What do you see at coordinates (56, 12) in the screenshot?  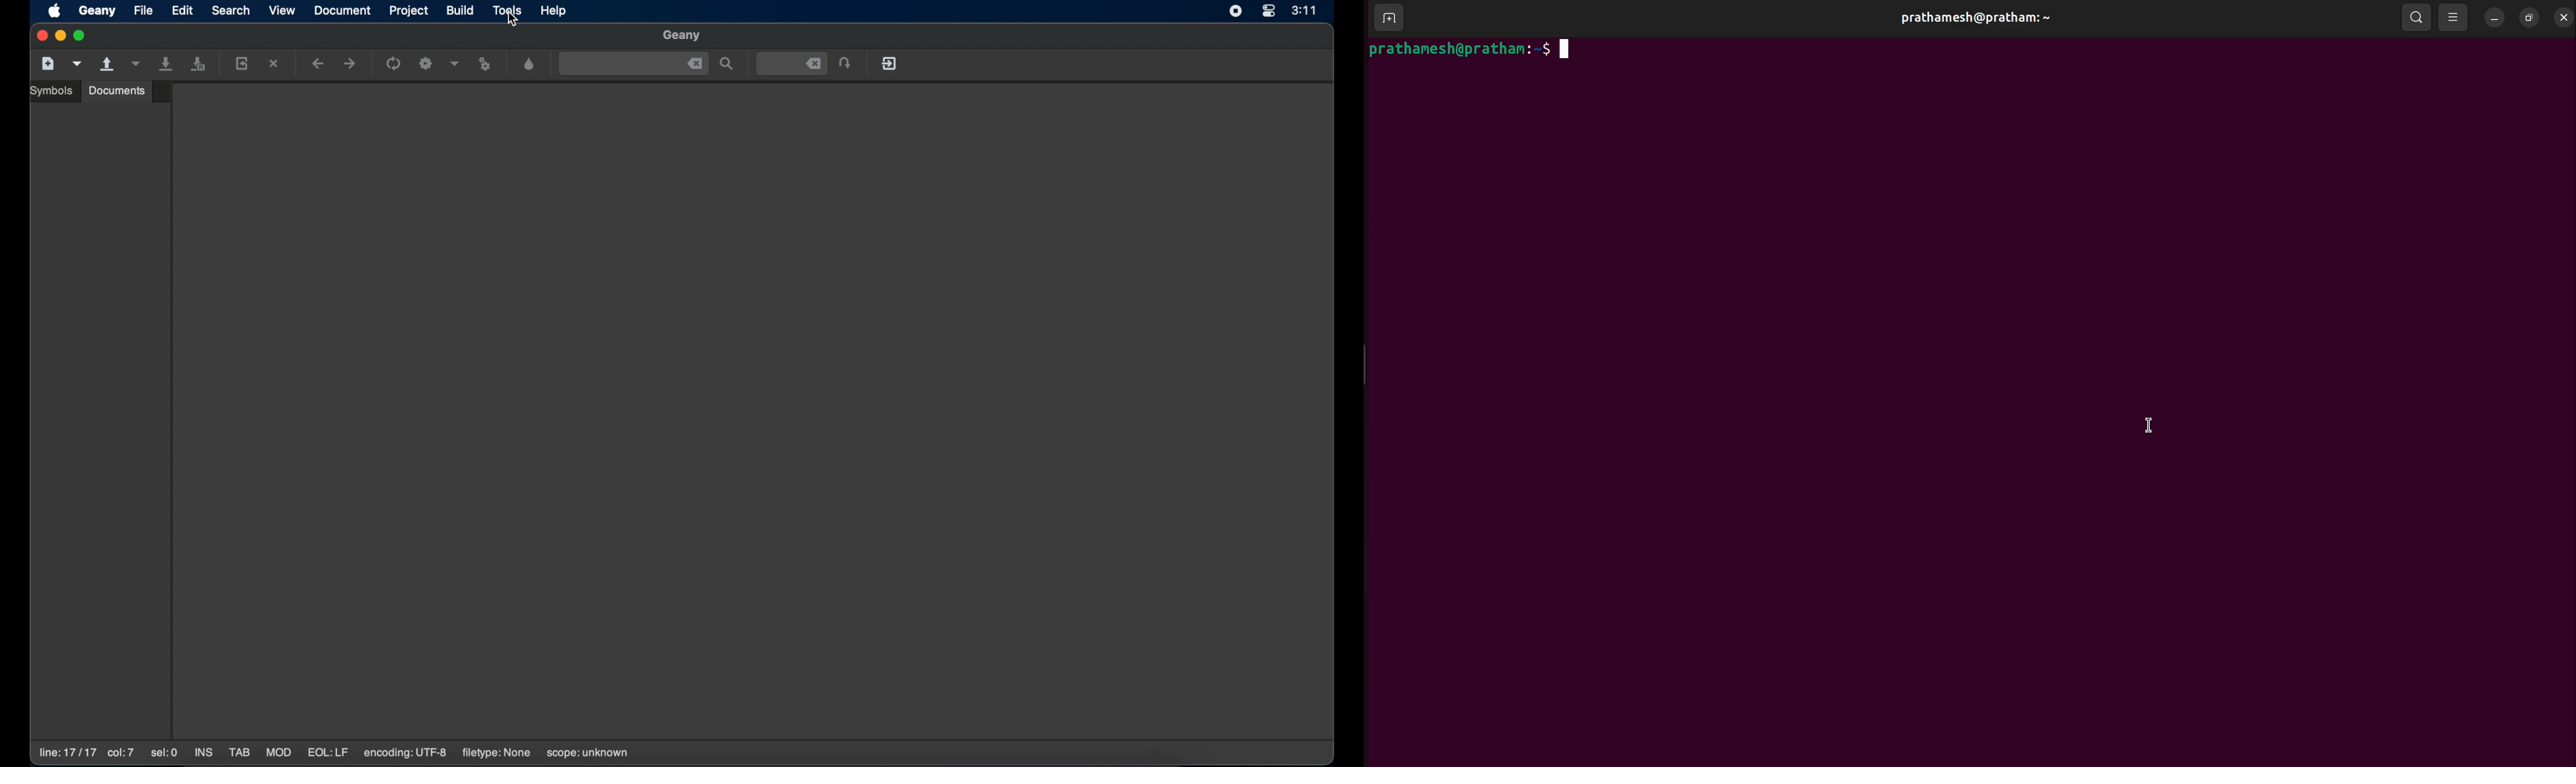 I see `apple icon` at bounding box center [56, 12].